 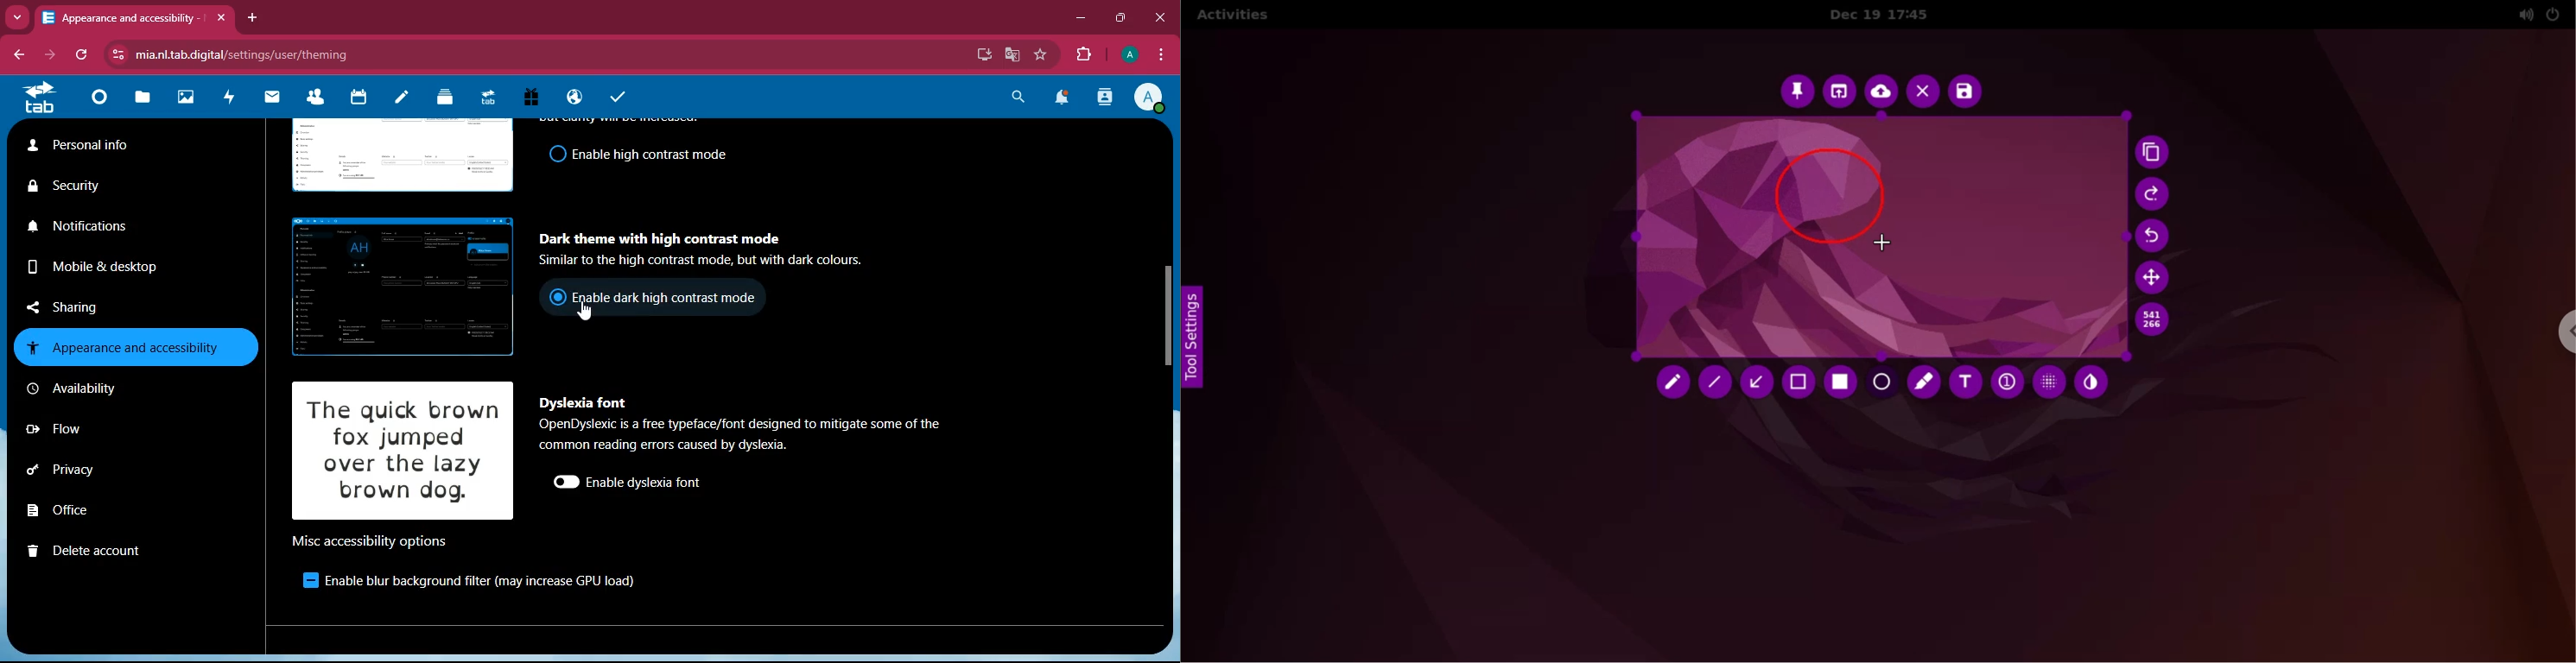 I want to click on search, so click(x=1013, y=98).